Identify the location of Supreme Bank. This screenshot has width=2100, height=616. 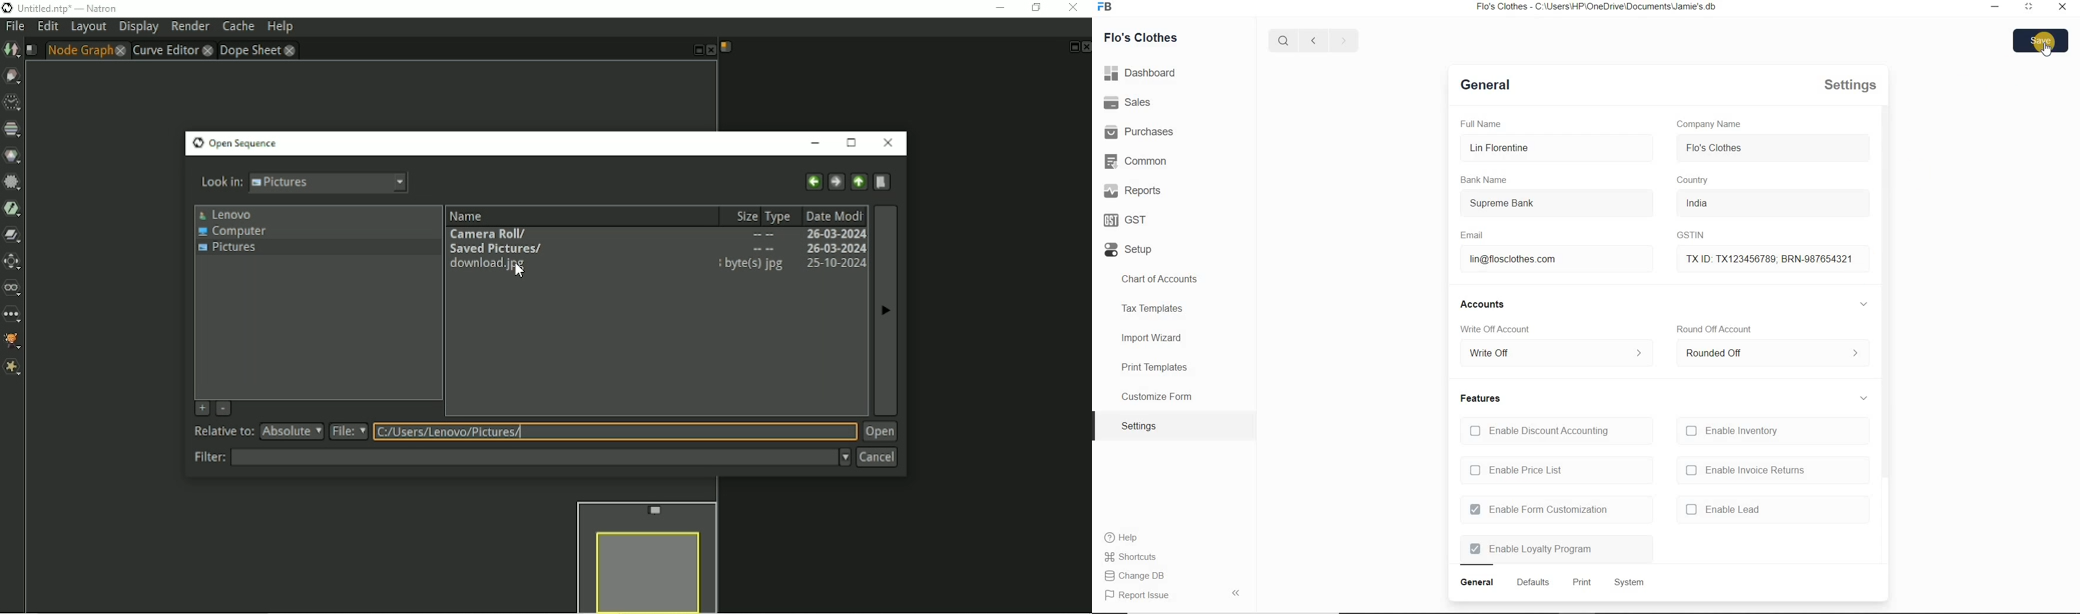
(1540, 205).